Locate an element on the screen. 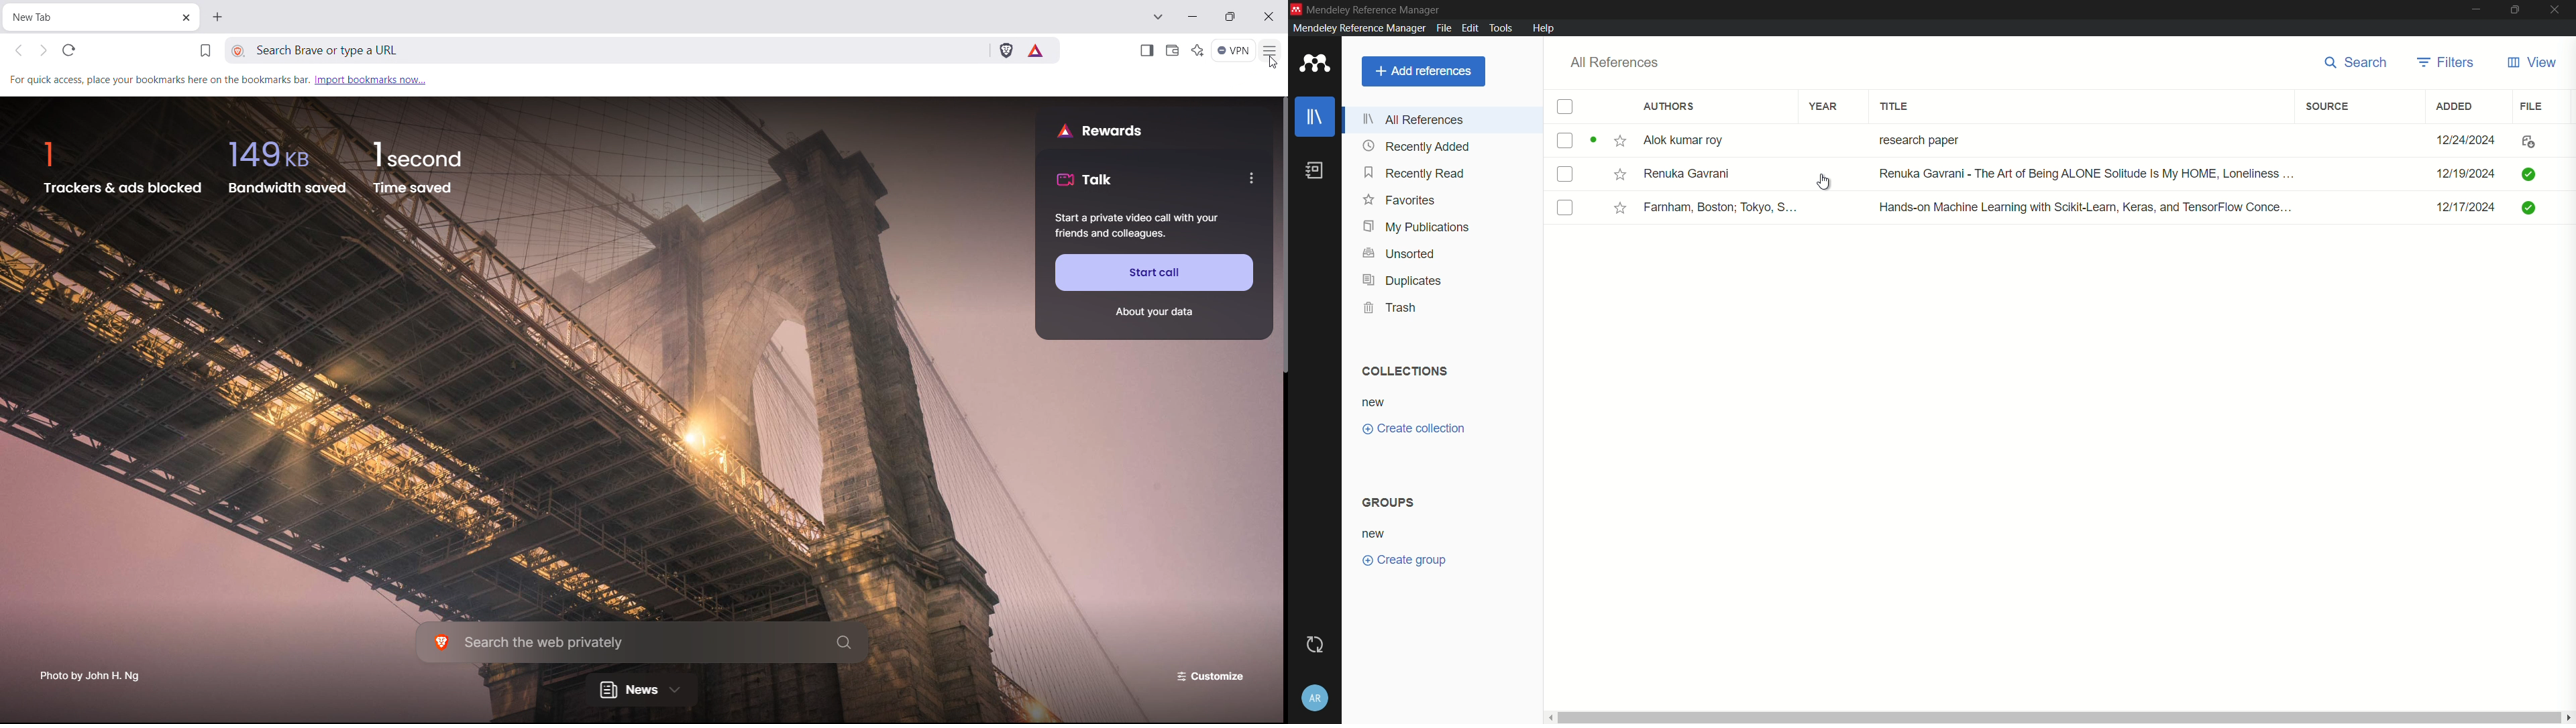 This screenshot has height=728, width=2576. add references is located at coordinates (1422, 72).